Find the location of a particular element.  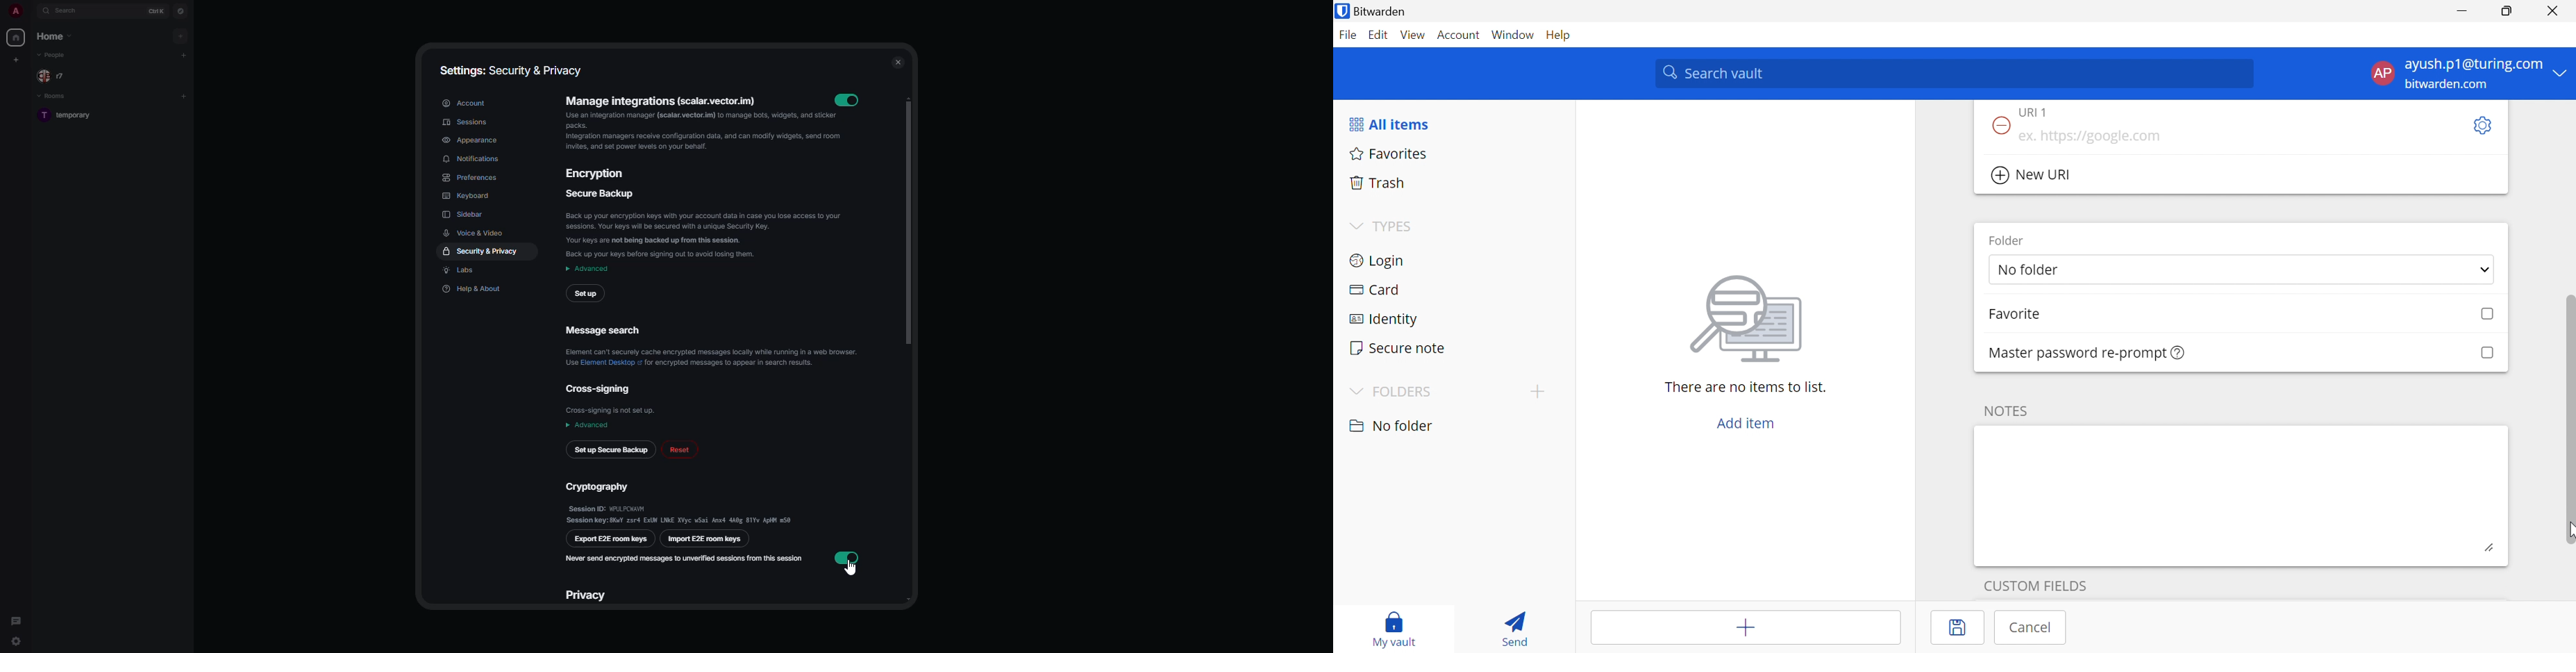

export e2e room keys is located at coordinates (611, 538).